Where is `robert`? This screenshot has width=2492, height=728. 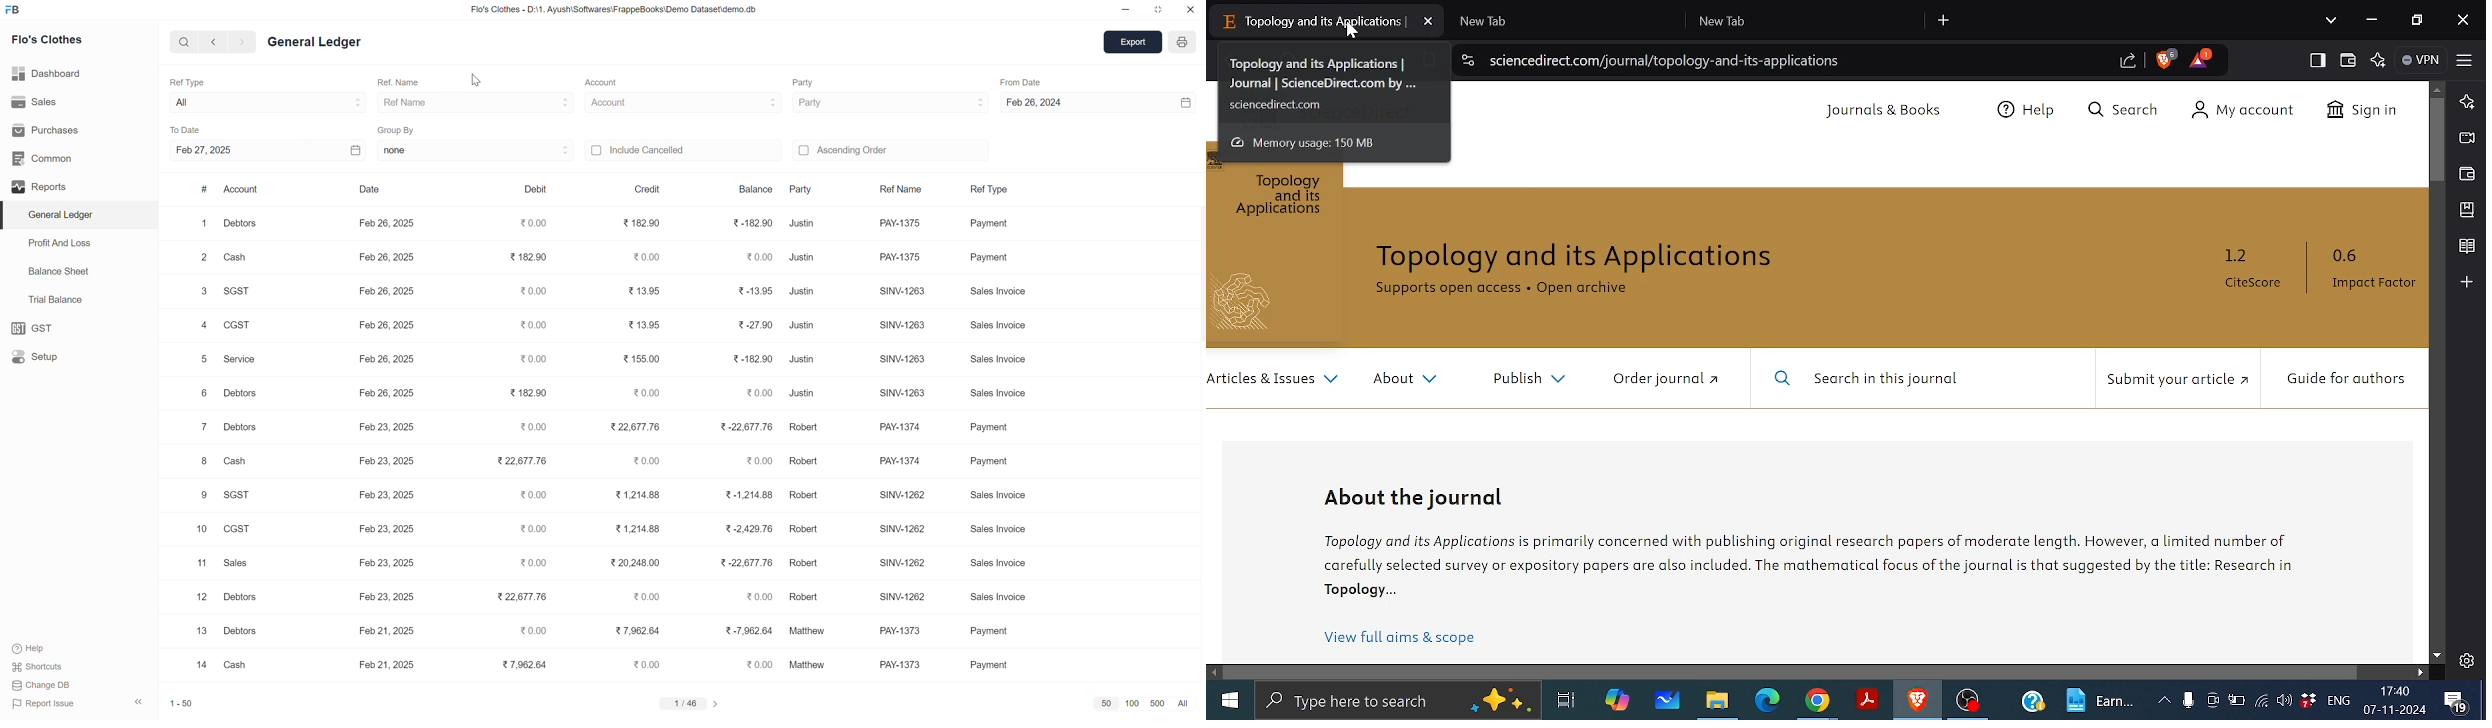 robert is located at coordinates (806, 463).